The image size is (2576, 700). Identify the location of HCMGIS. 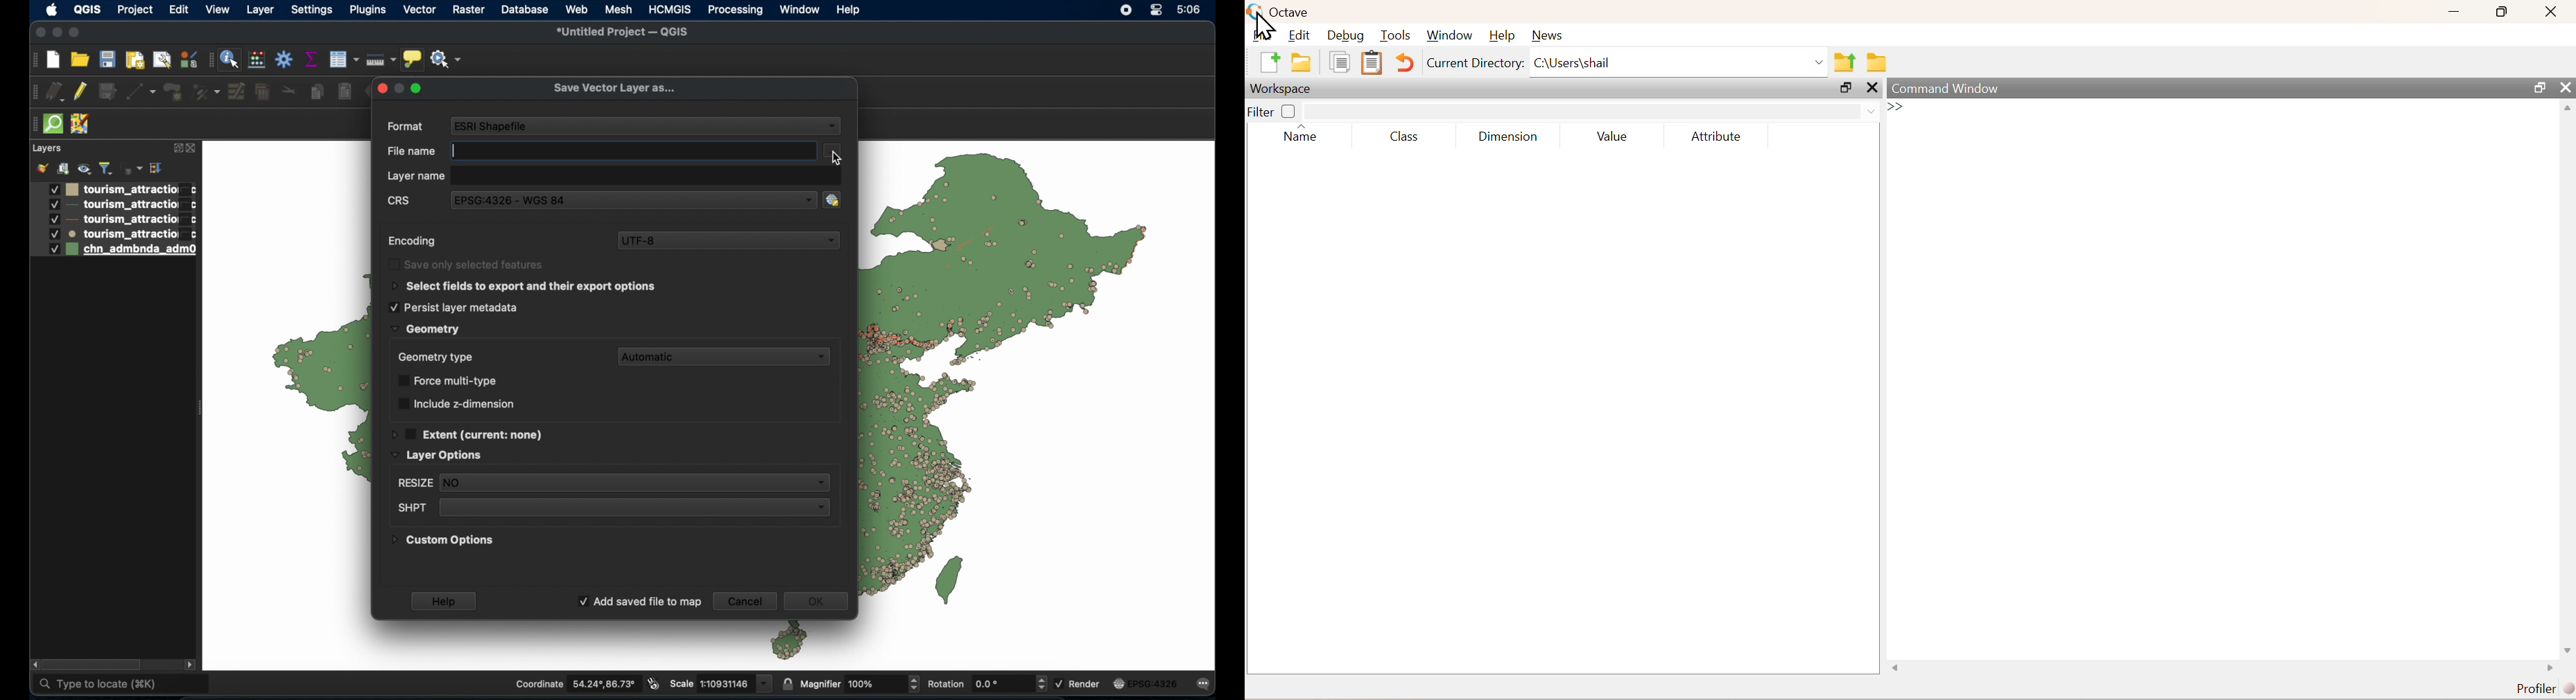
(671, 9).